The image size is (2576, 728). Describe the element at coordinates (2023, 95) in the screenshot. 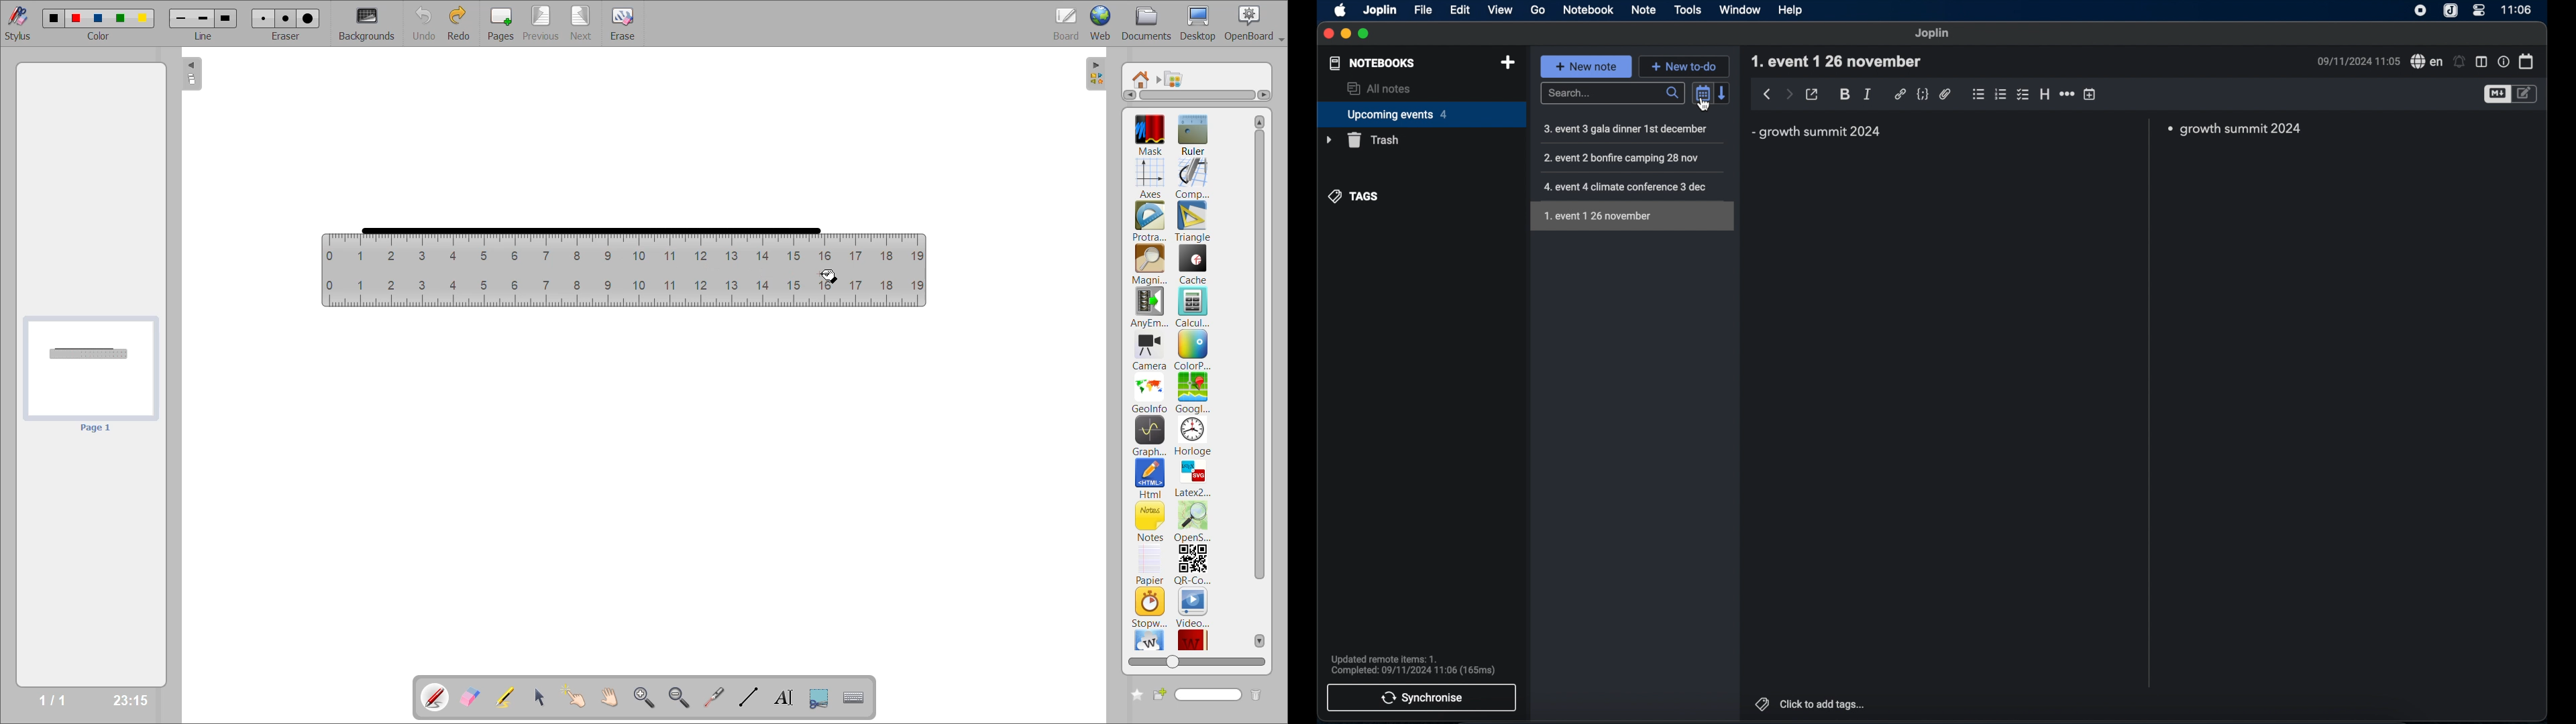

I see `checklist` at that location.